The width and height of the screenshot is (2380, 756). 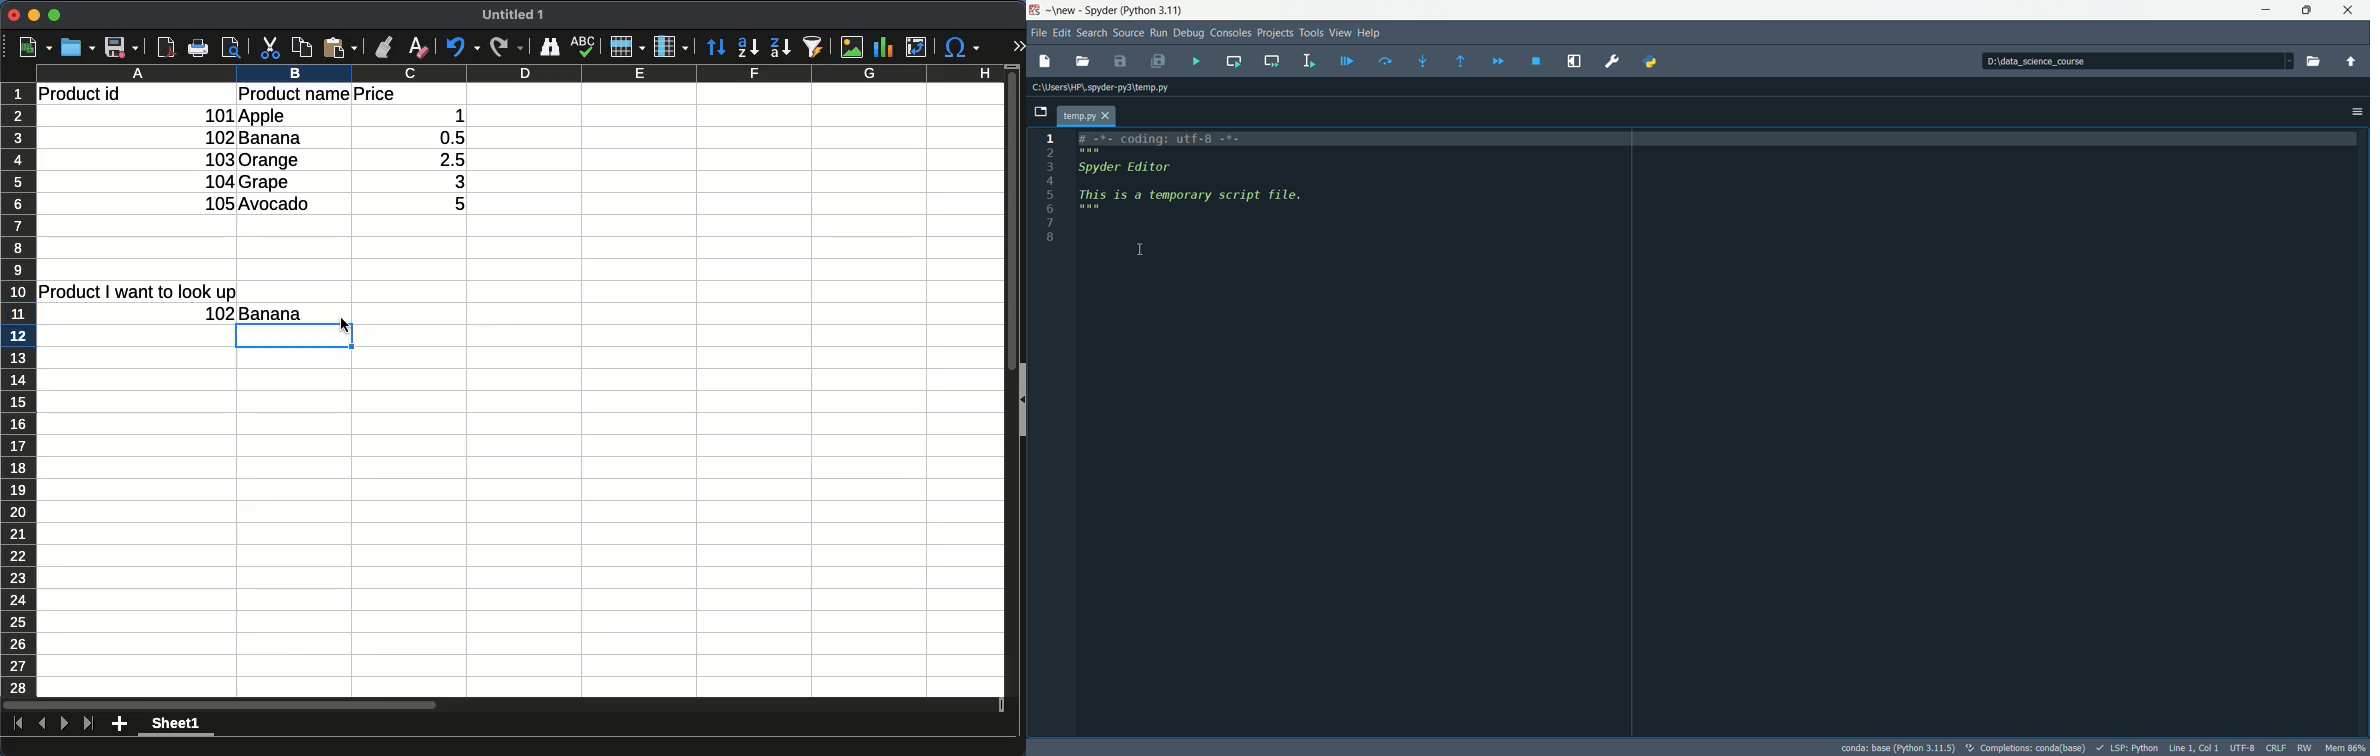 What do you see at coordinates (1575, 62) in the screenshot?
I see `maximize current pane` at bounding box center [1575, 62].